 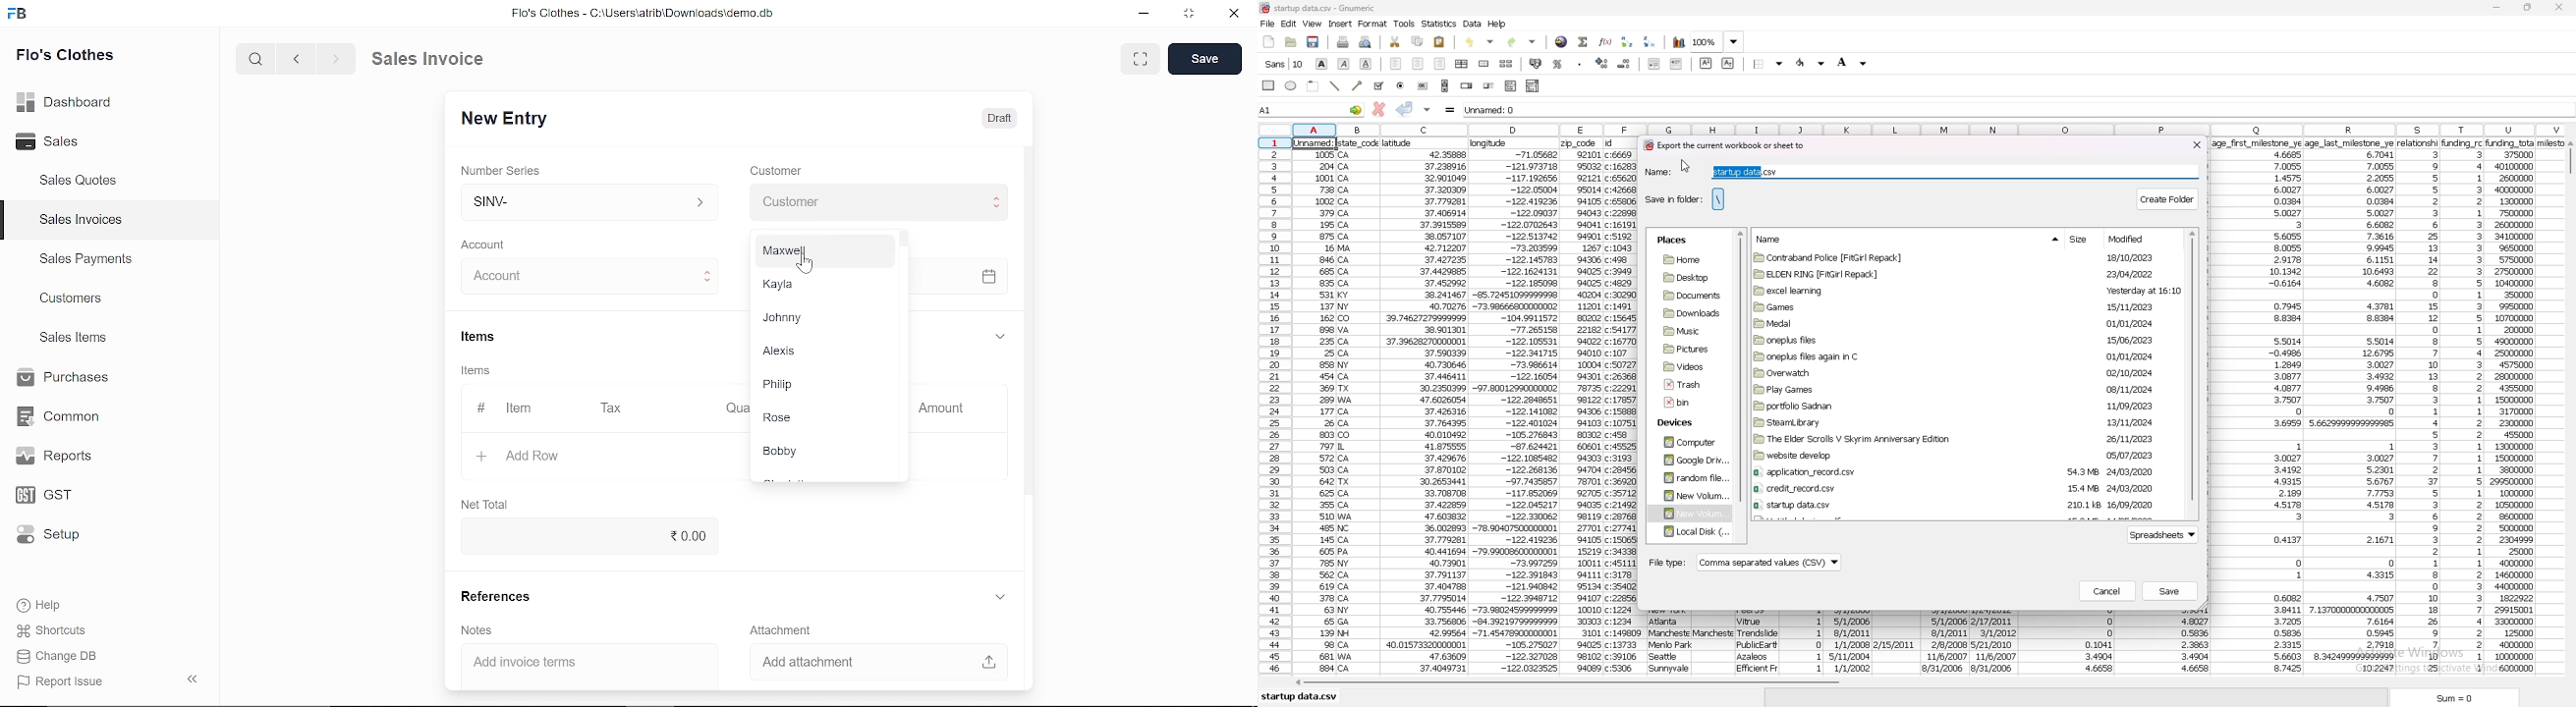 What do you see at coordinates (512, 119) in the screenshot?
I see `New Entry` at bounding box center [512, 119].